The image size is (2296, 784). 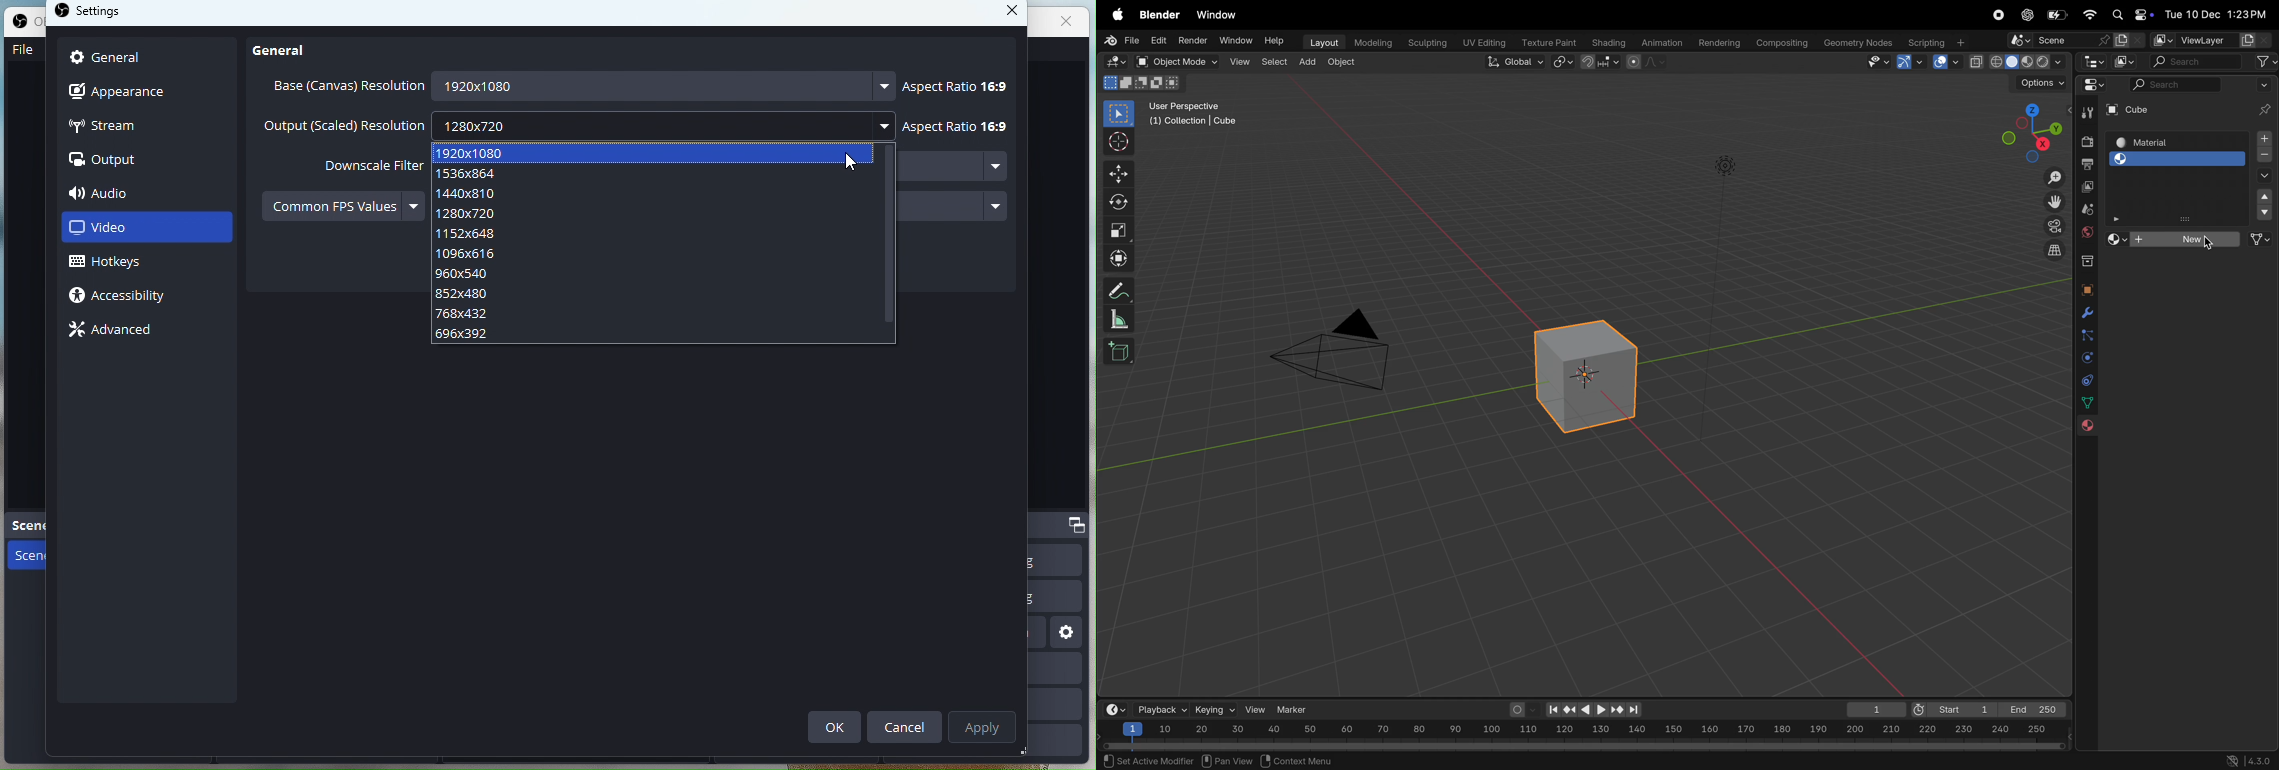 I want to click on Stream, so click(x=143, y=127).